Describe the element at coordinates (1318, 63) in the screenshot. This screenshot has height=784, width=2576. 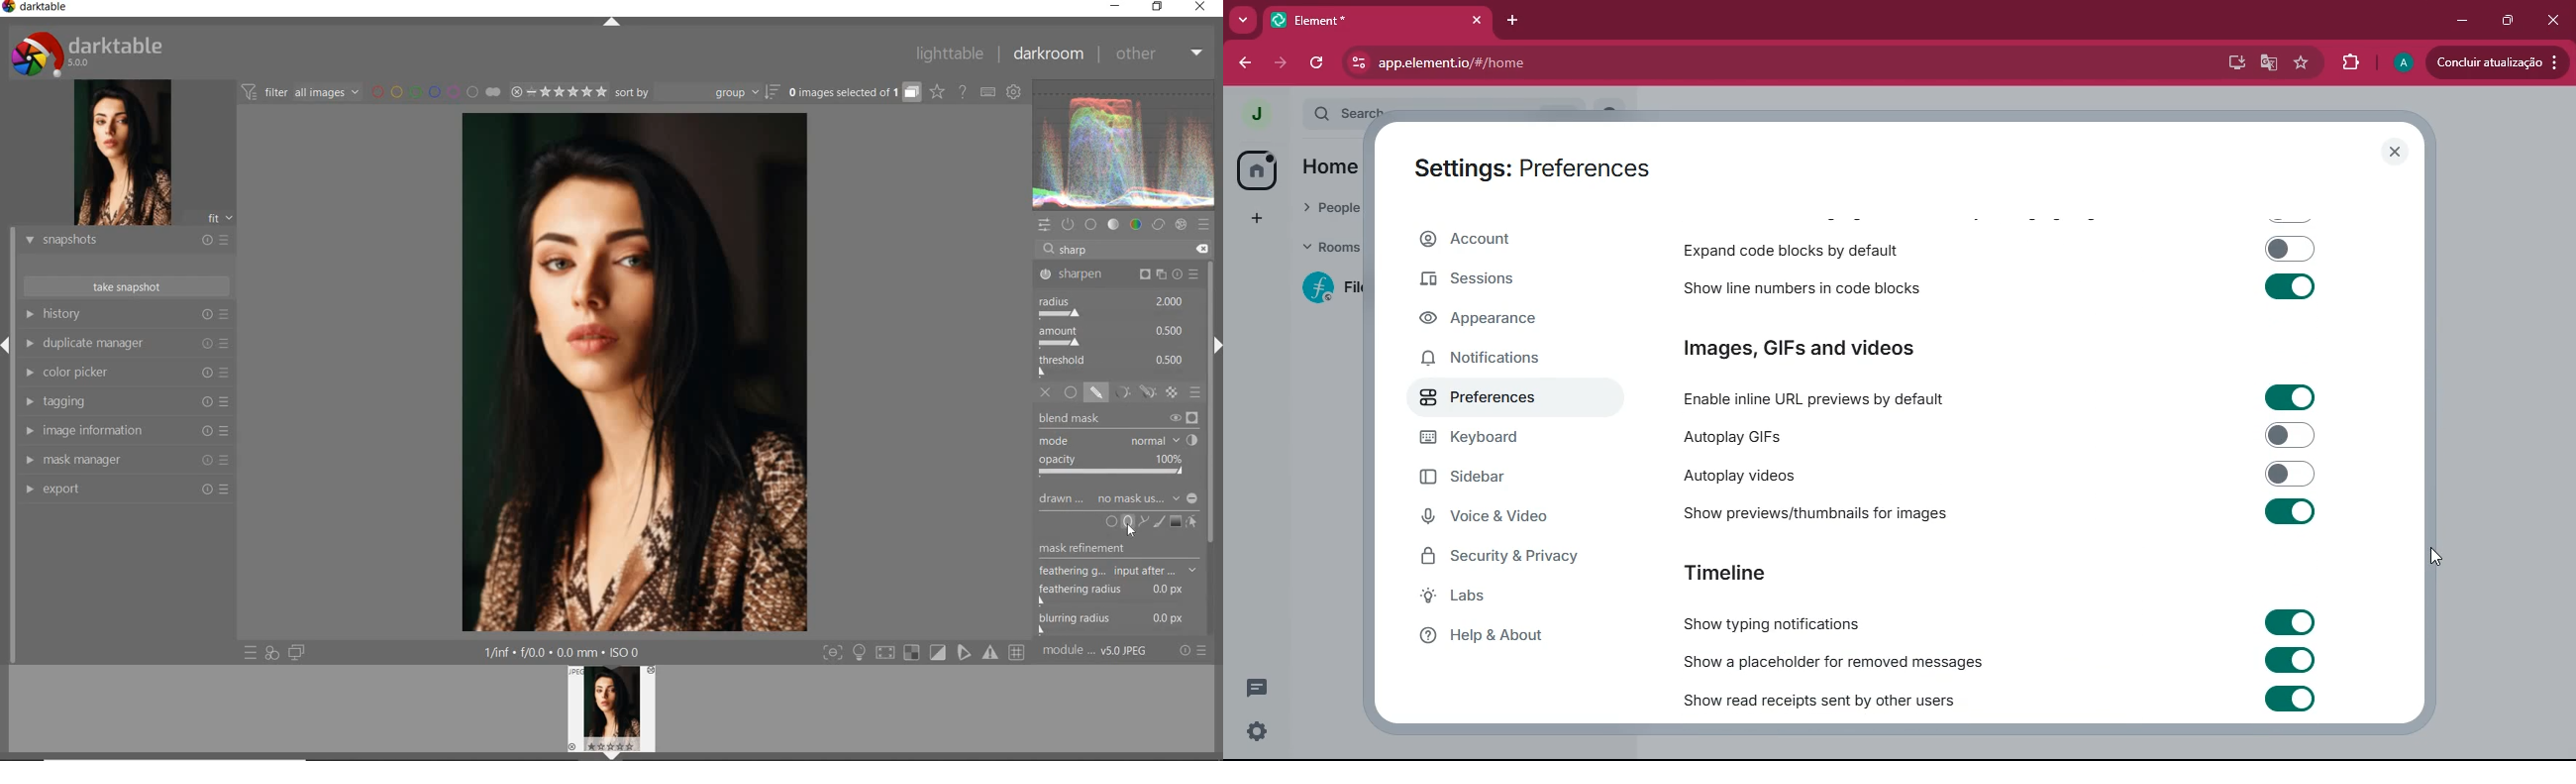
I see `refresh` at that location.